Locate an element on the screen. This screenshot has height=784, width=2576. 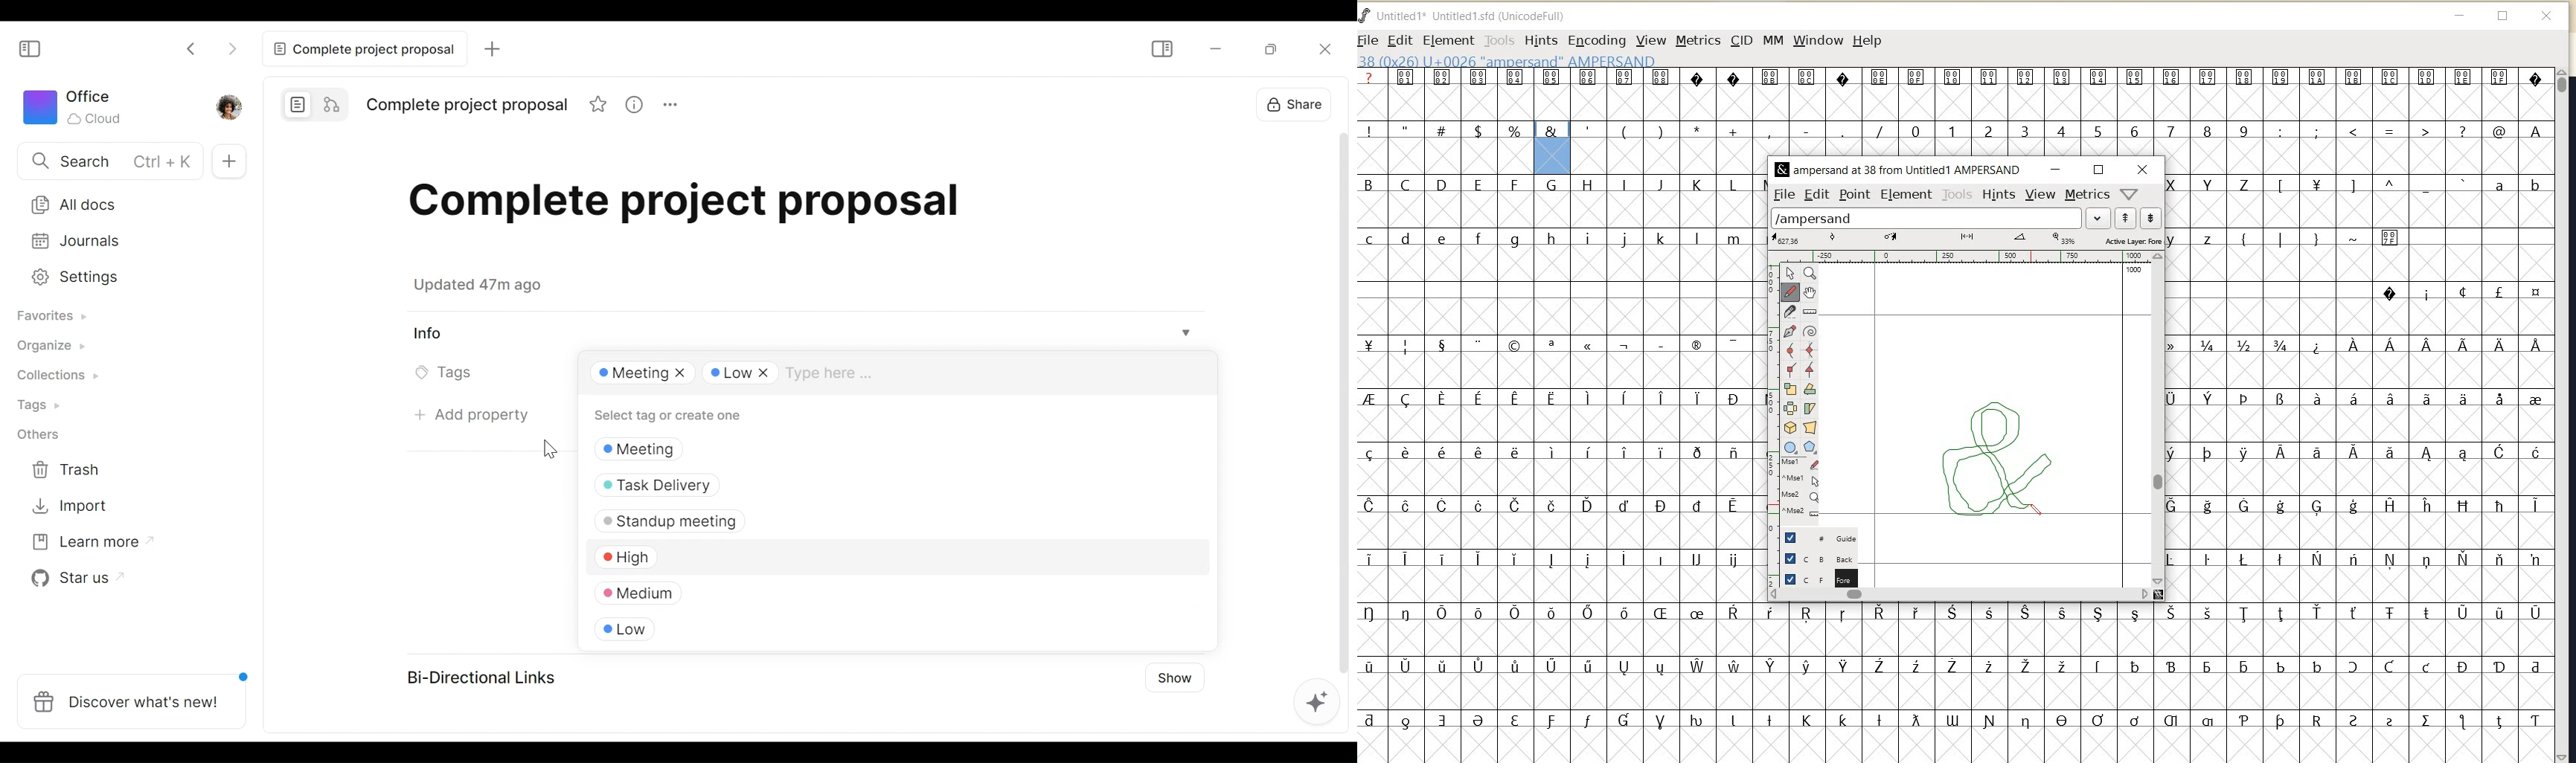
scroll by hand is located at coordinates (1810, 293).